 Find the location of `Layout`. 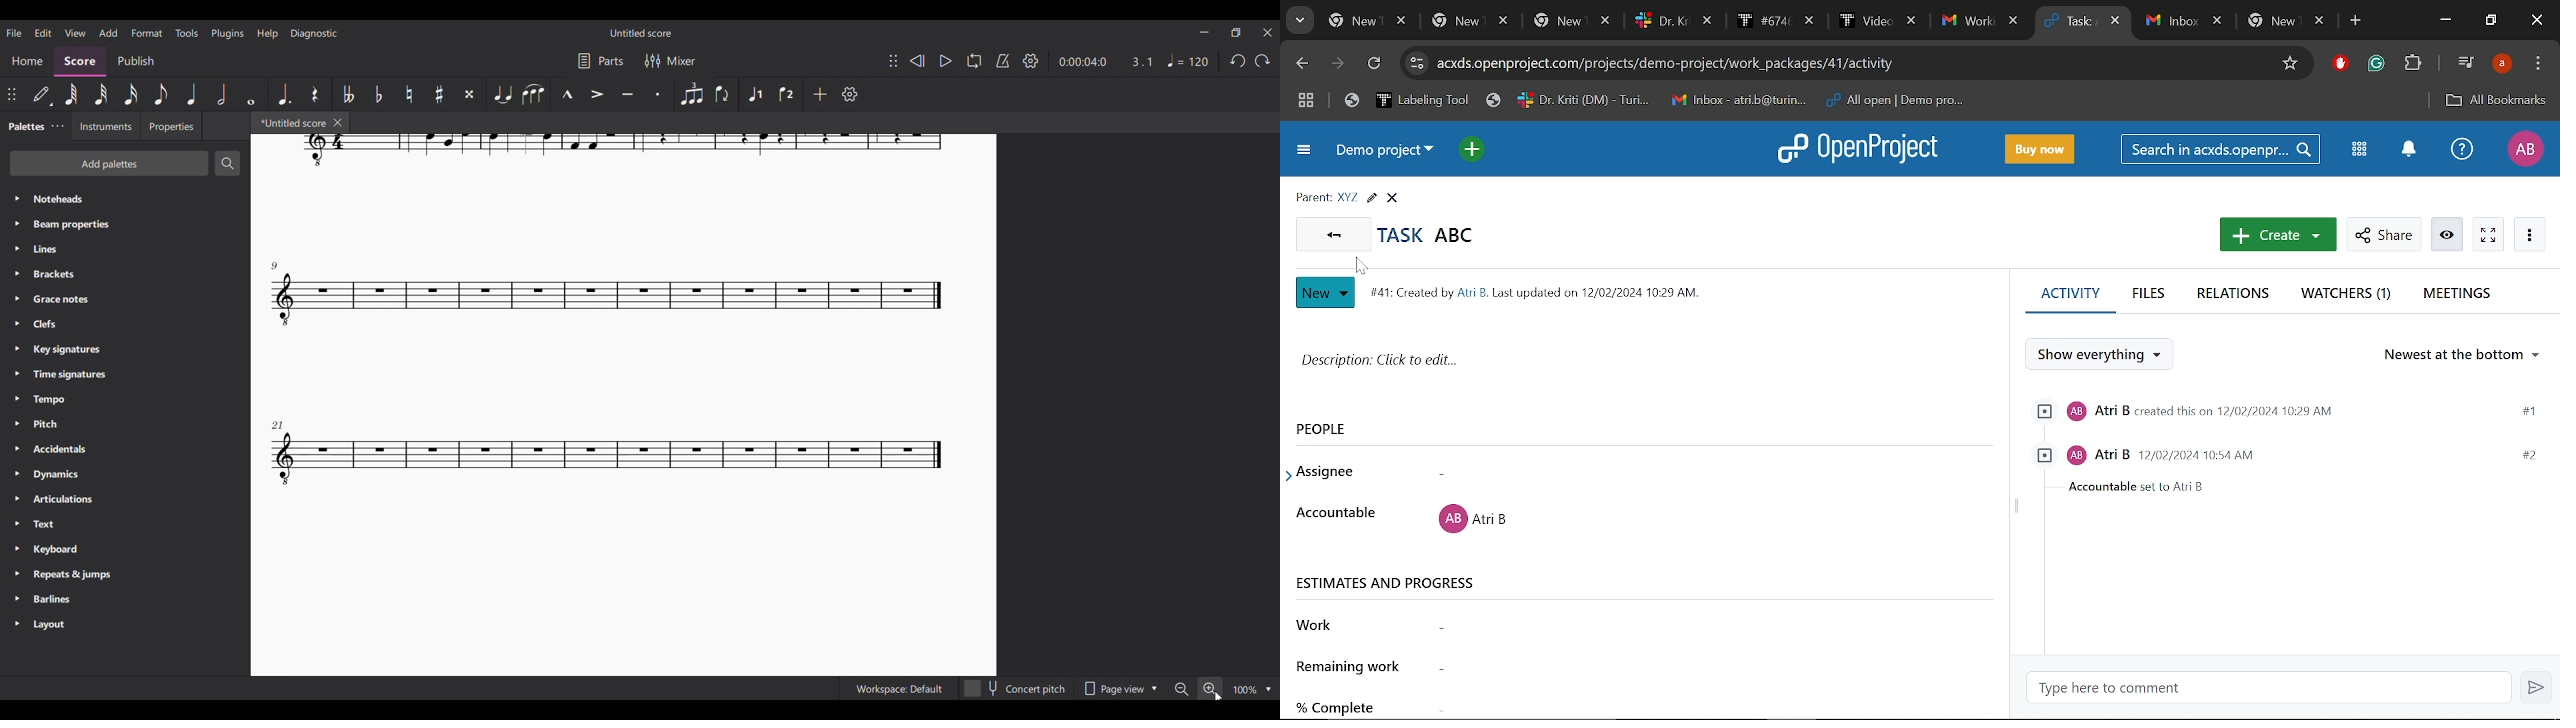

Layout is located at coordinates (125, 623).